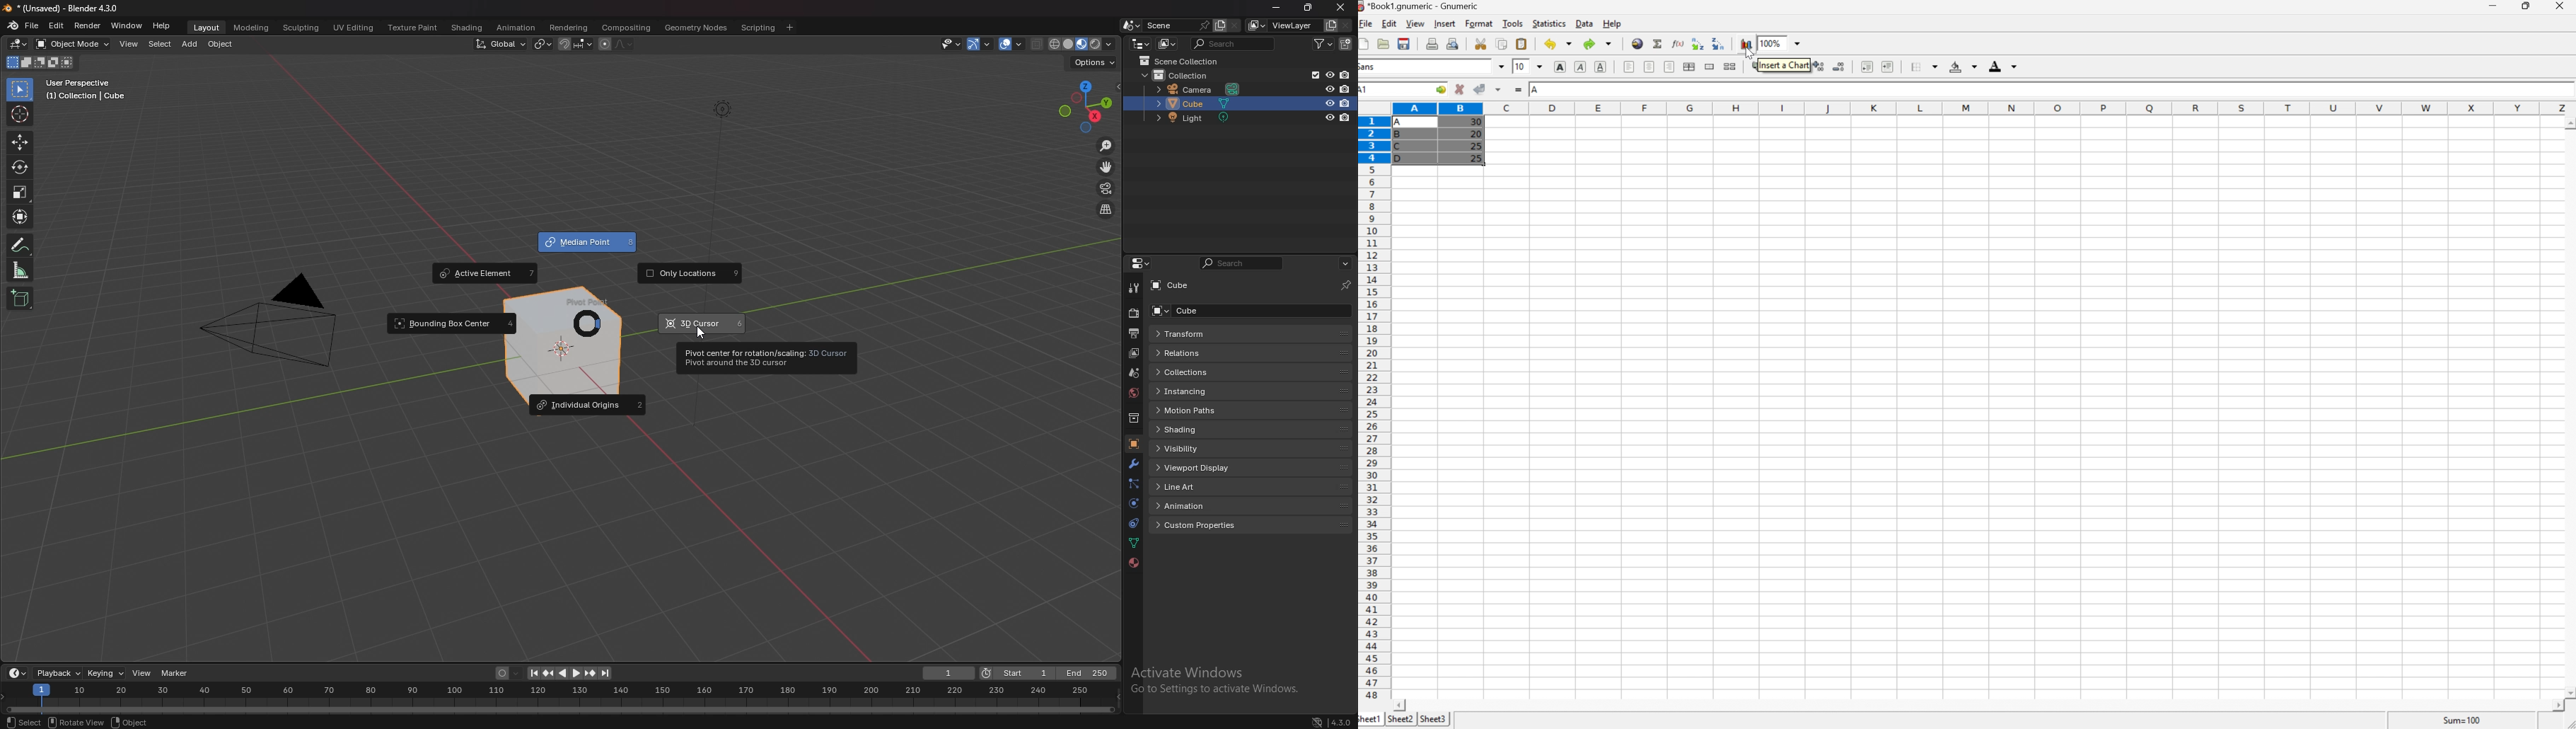 The width and height of the screenshot is (2576, 756). What do you see at coordinates (1133, 333) in the screenshot?
I see `output` at bounding box center [1133, 333].